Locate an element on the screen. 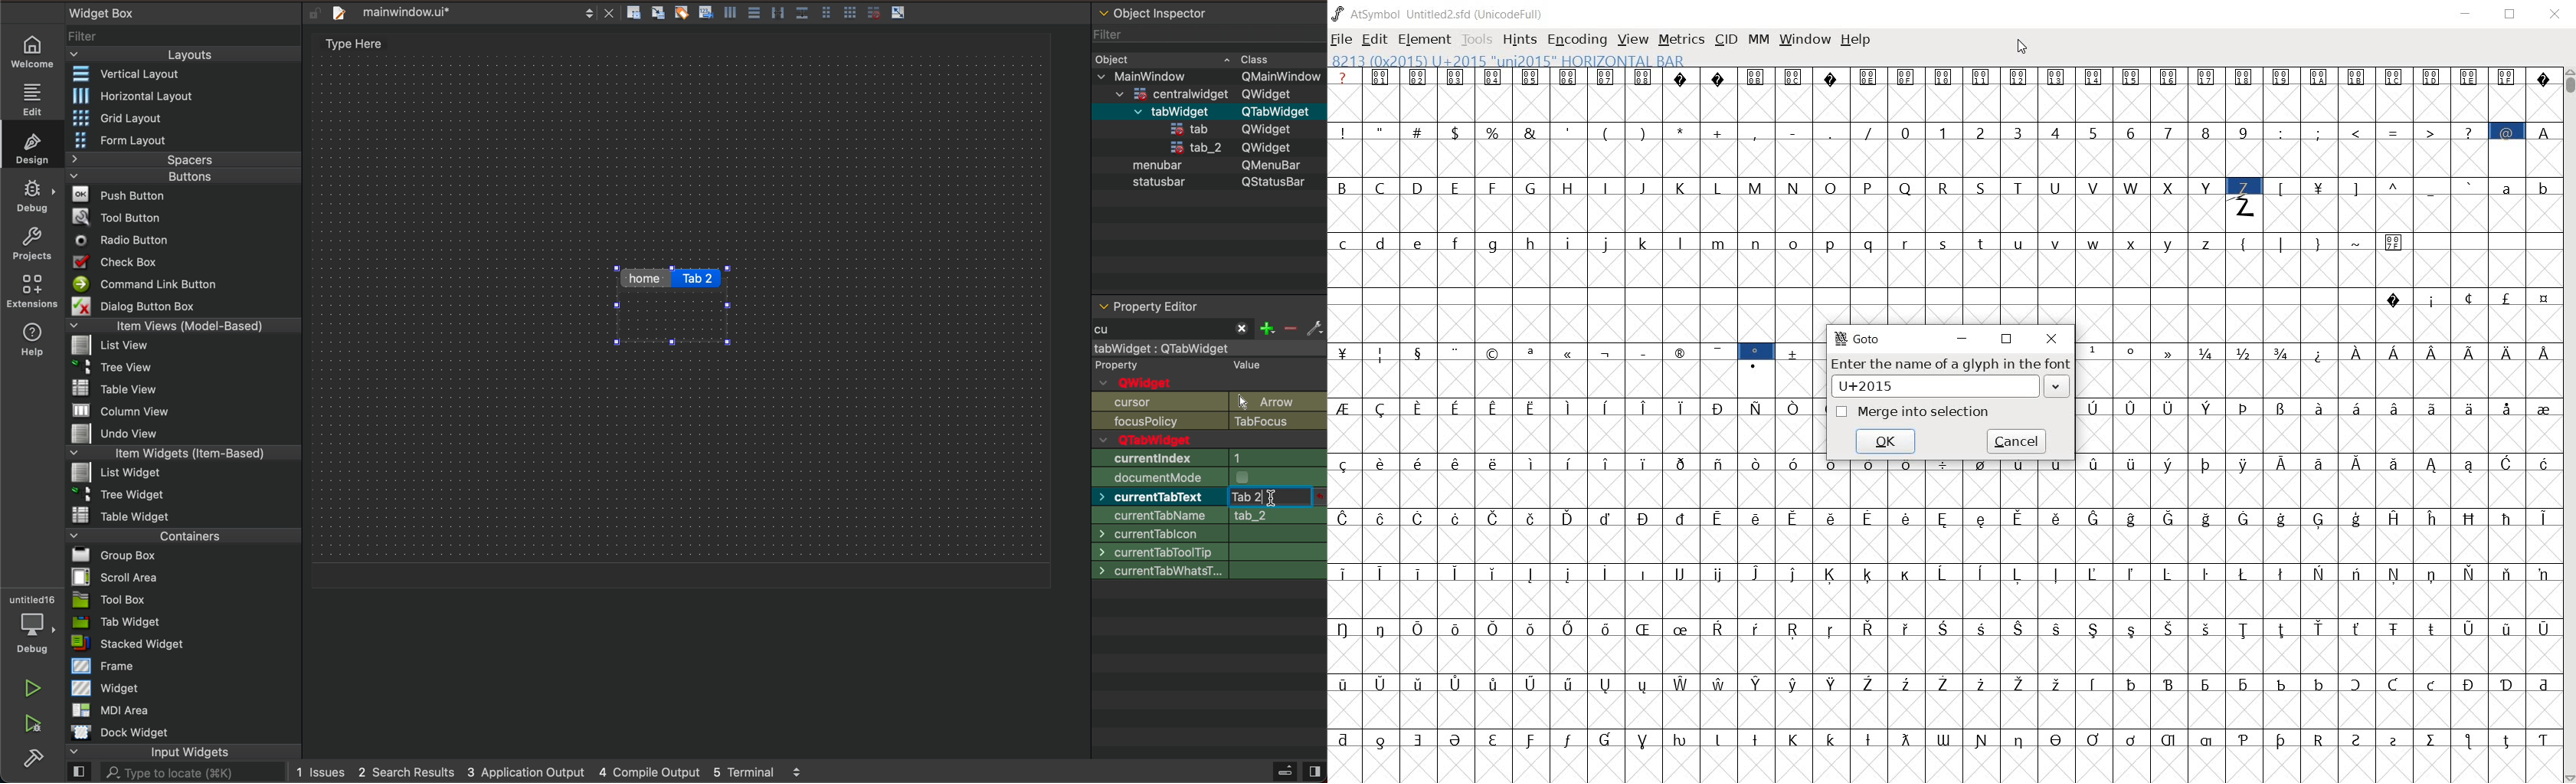 This screenshot has width=2576, height=784. ENCODING is located at coordinates (1577, 40).